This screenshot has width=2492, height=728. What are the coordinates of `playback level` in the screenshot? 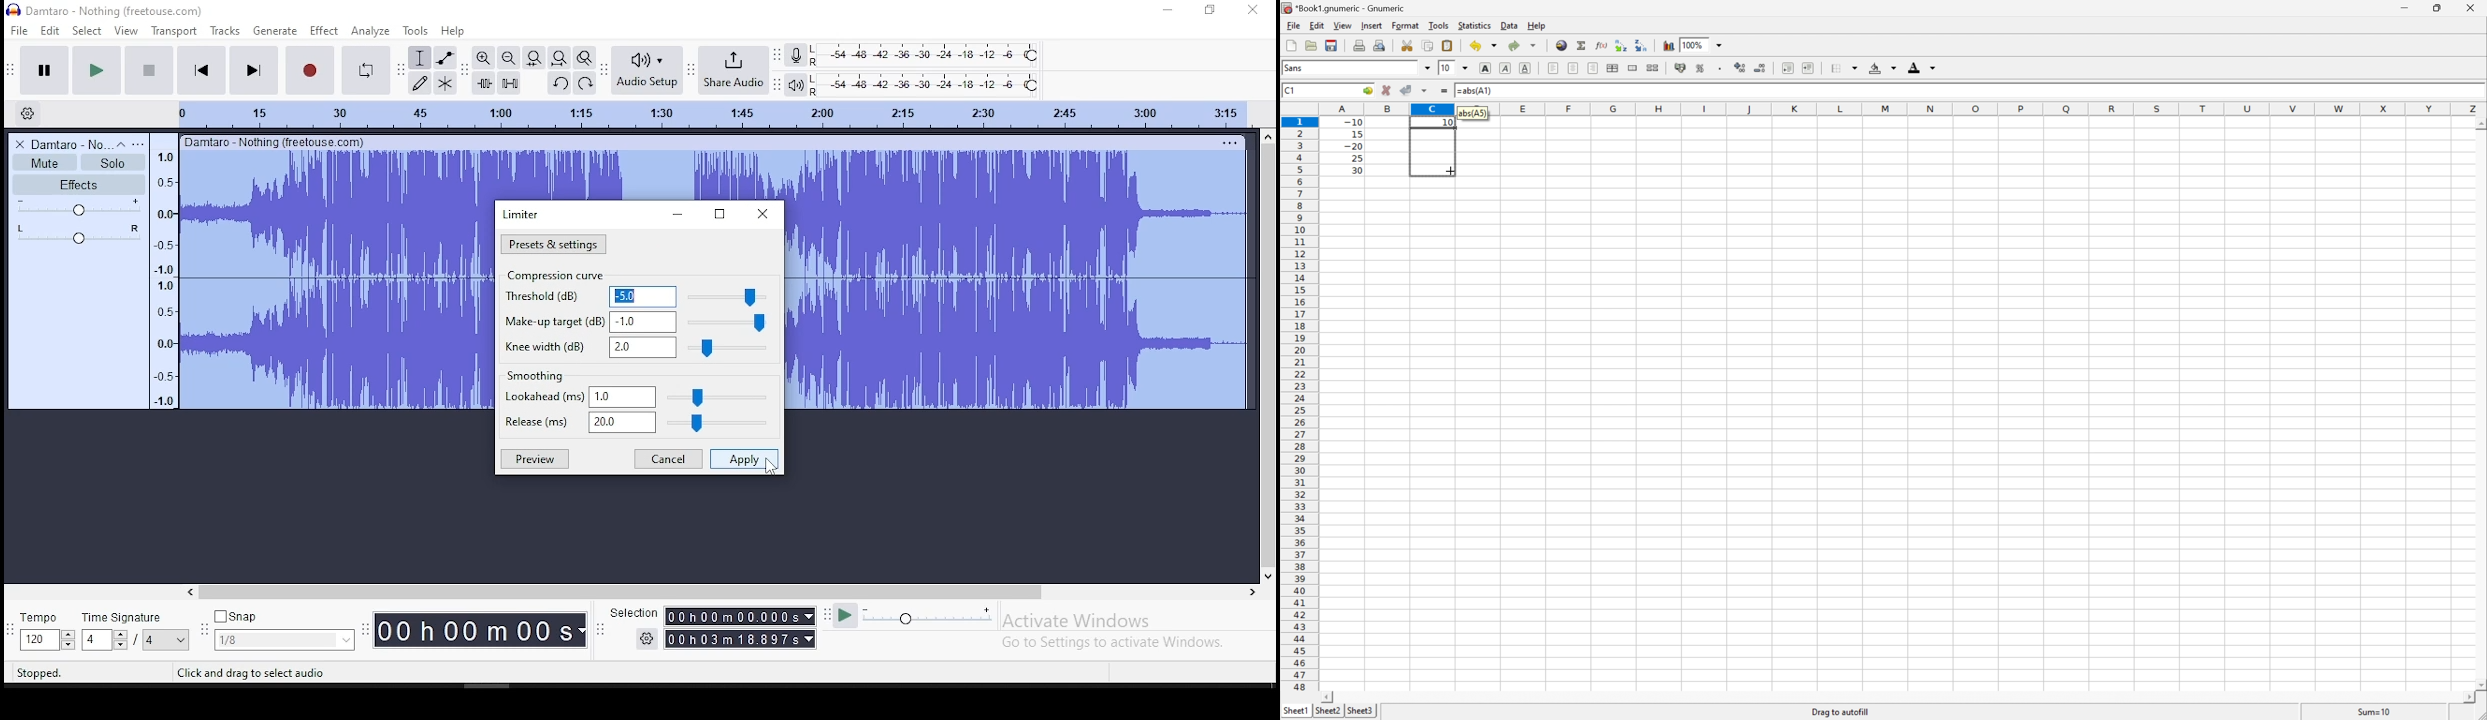 It's located at (927, 84).